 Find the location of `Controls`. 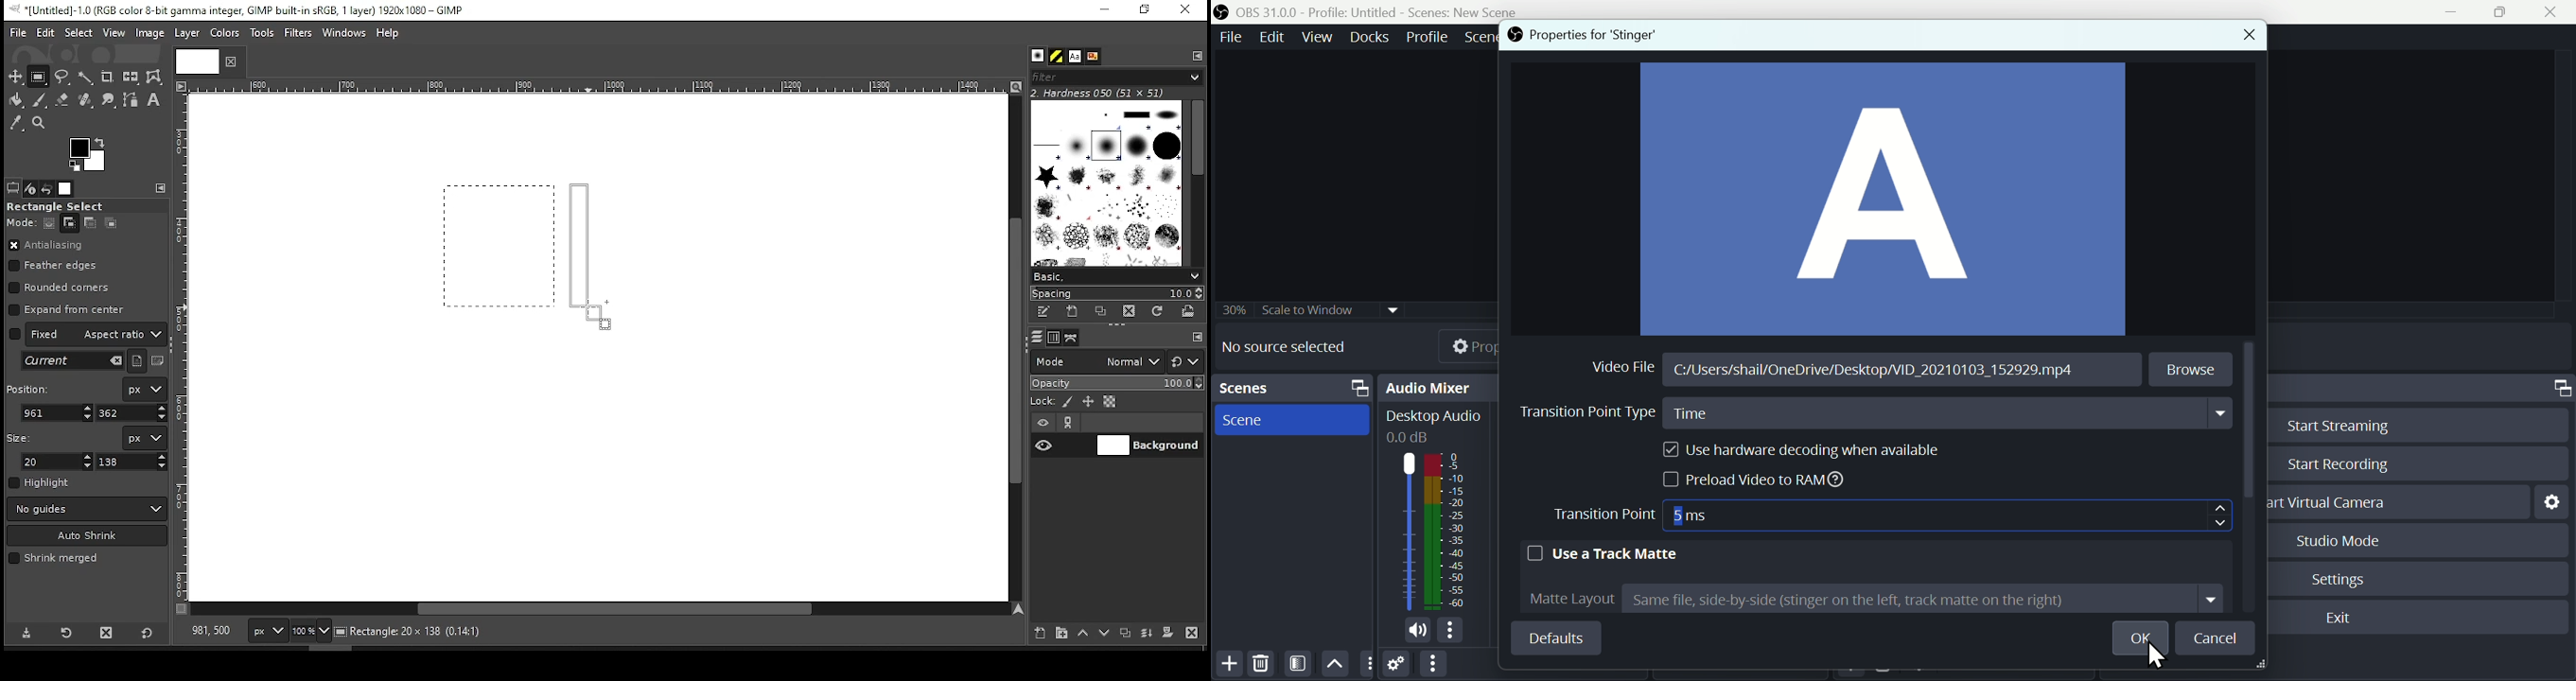

Controls is located at coordinates (2560, 388).